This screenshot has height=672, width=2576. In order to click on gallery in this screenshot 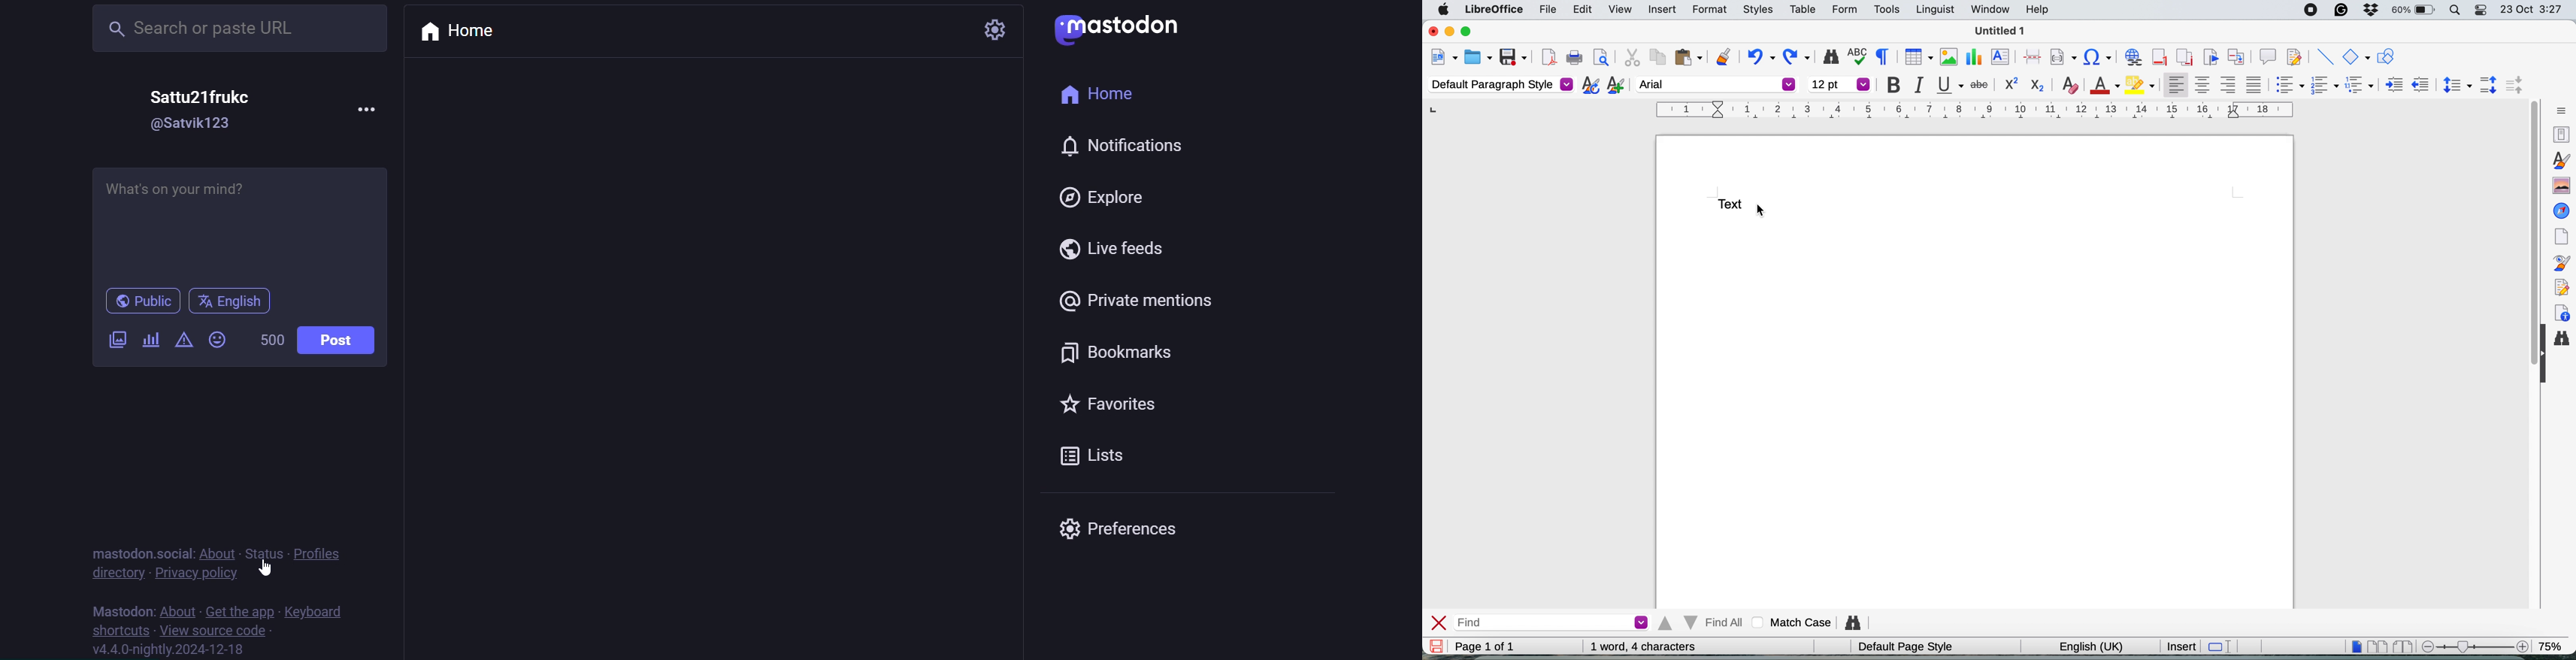, I will do `click(2560, 185)`.